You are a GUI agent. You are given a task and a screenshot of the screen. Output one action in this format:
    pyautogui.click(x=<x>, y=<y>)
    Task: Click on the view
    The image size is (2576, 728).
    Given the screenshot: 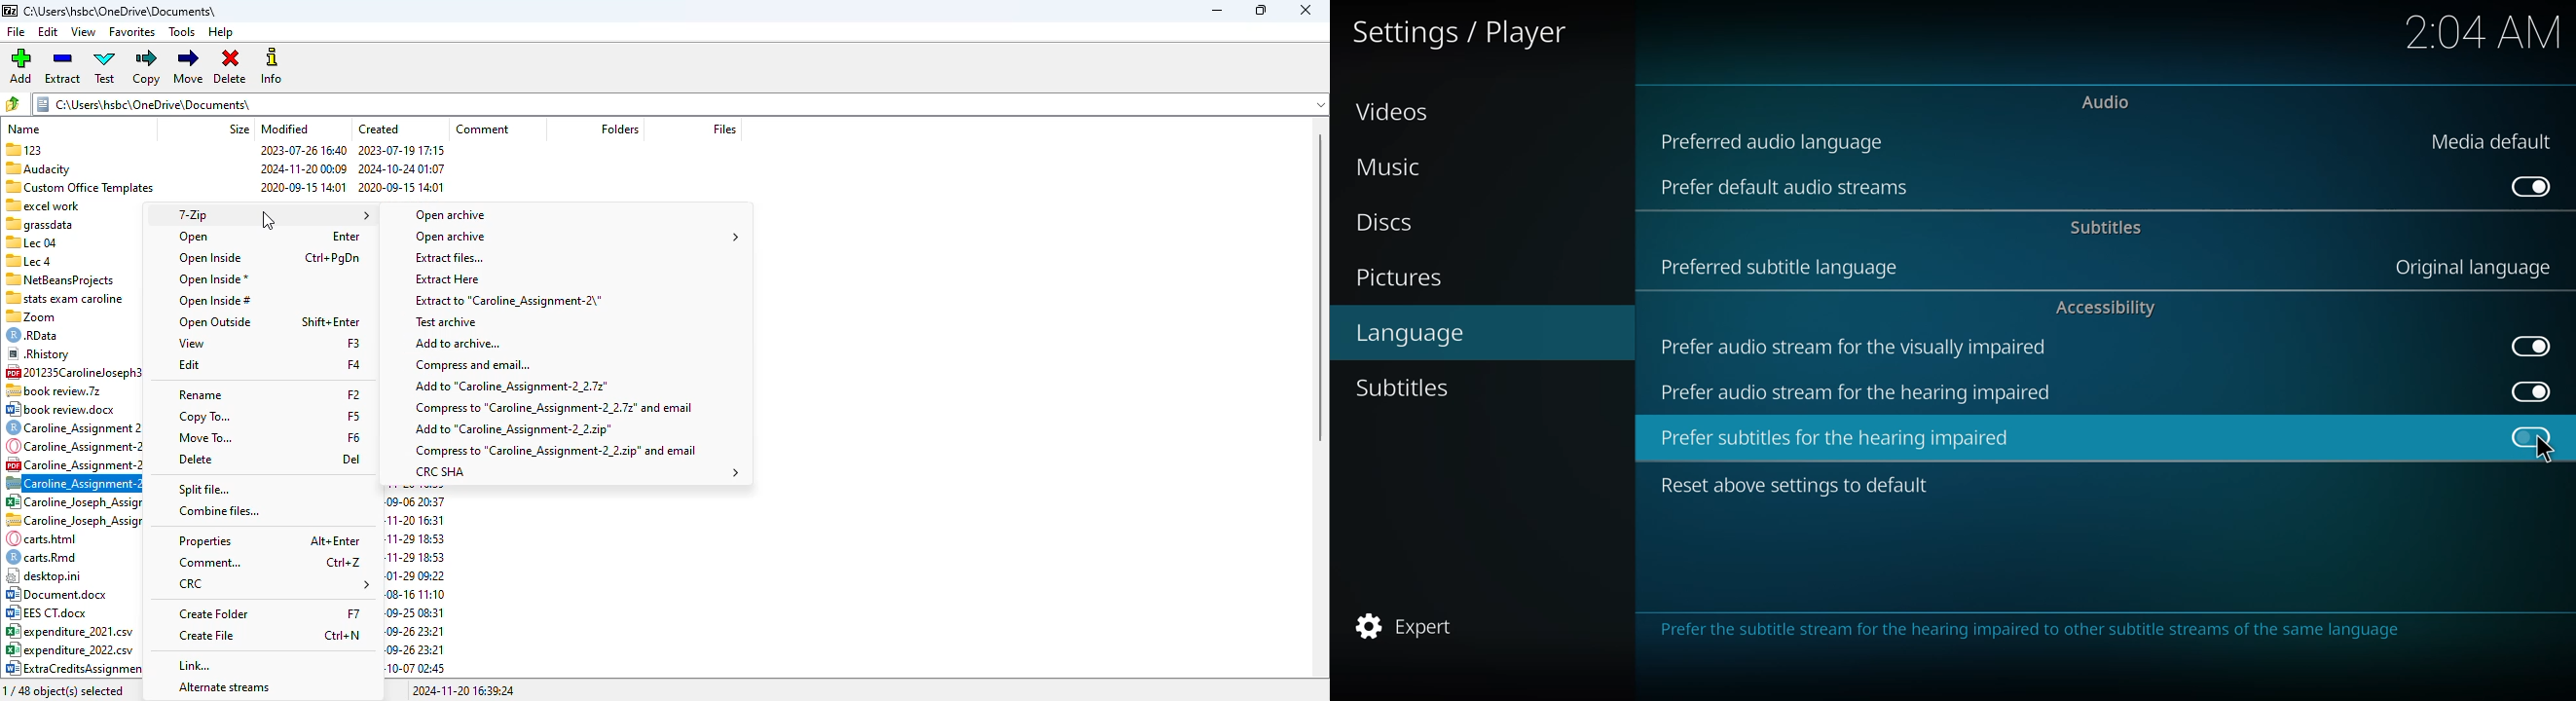 What is the action you would take?
    pyautogui.click(x=191, y=344)
    